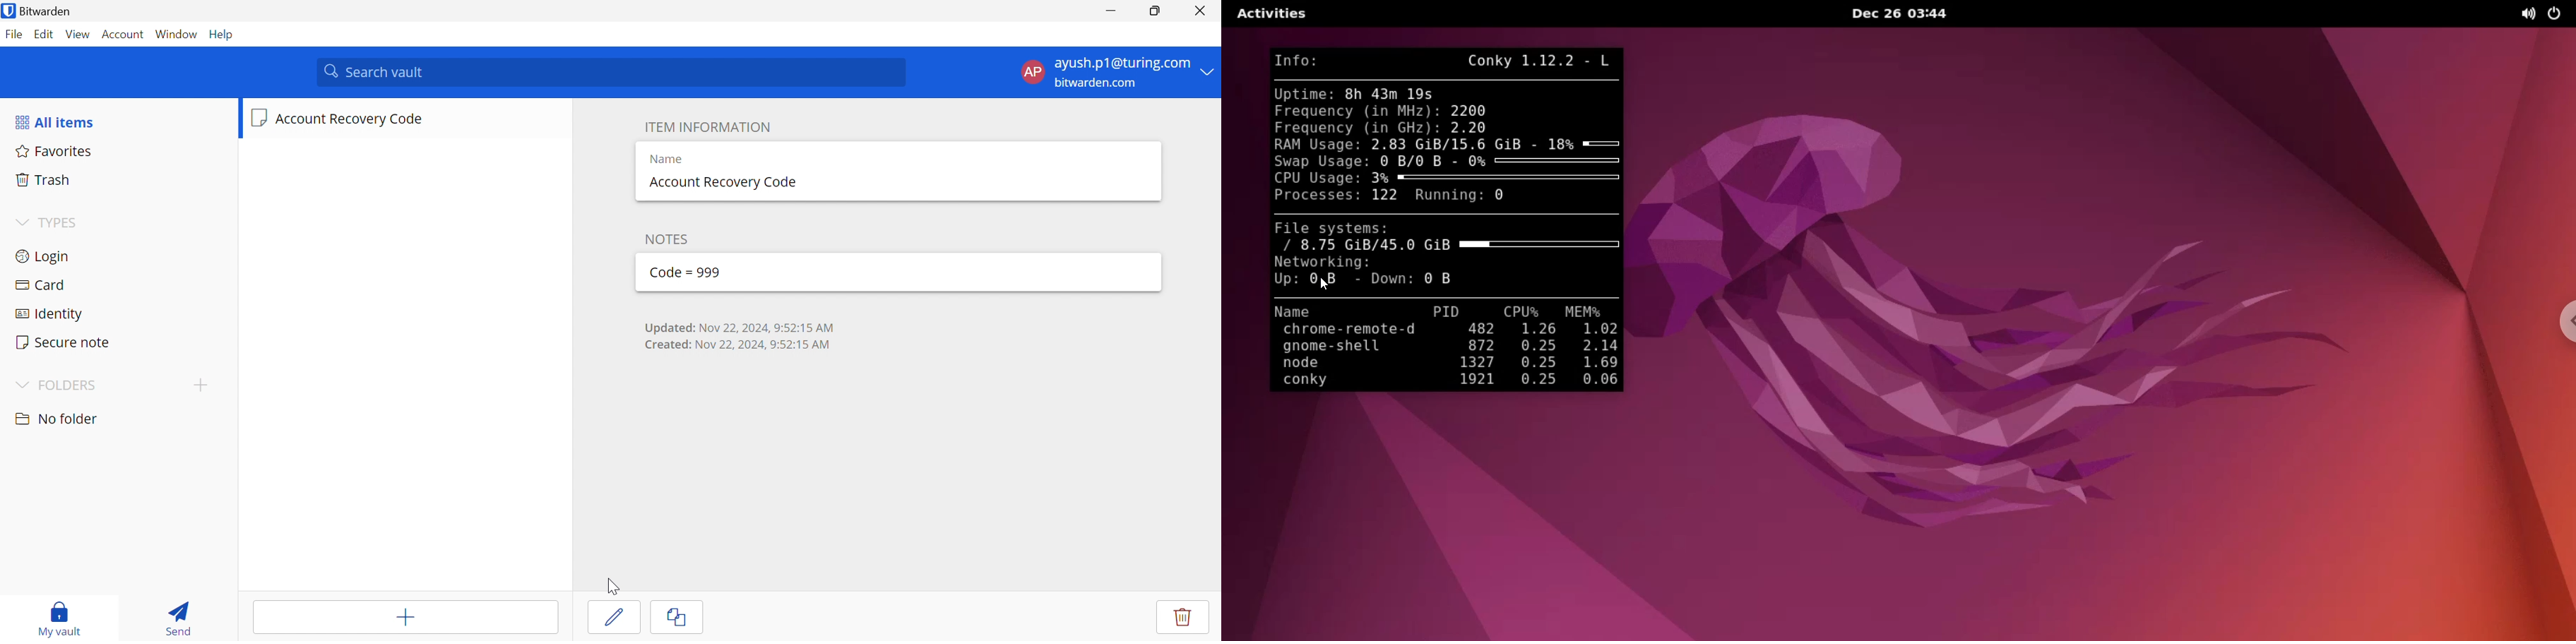 The width and height of the screenshot is (2576, 644). I want to click on Created: Nov 22, 2024, 9:52:15 AM, so click(740, 344).